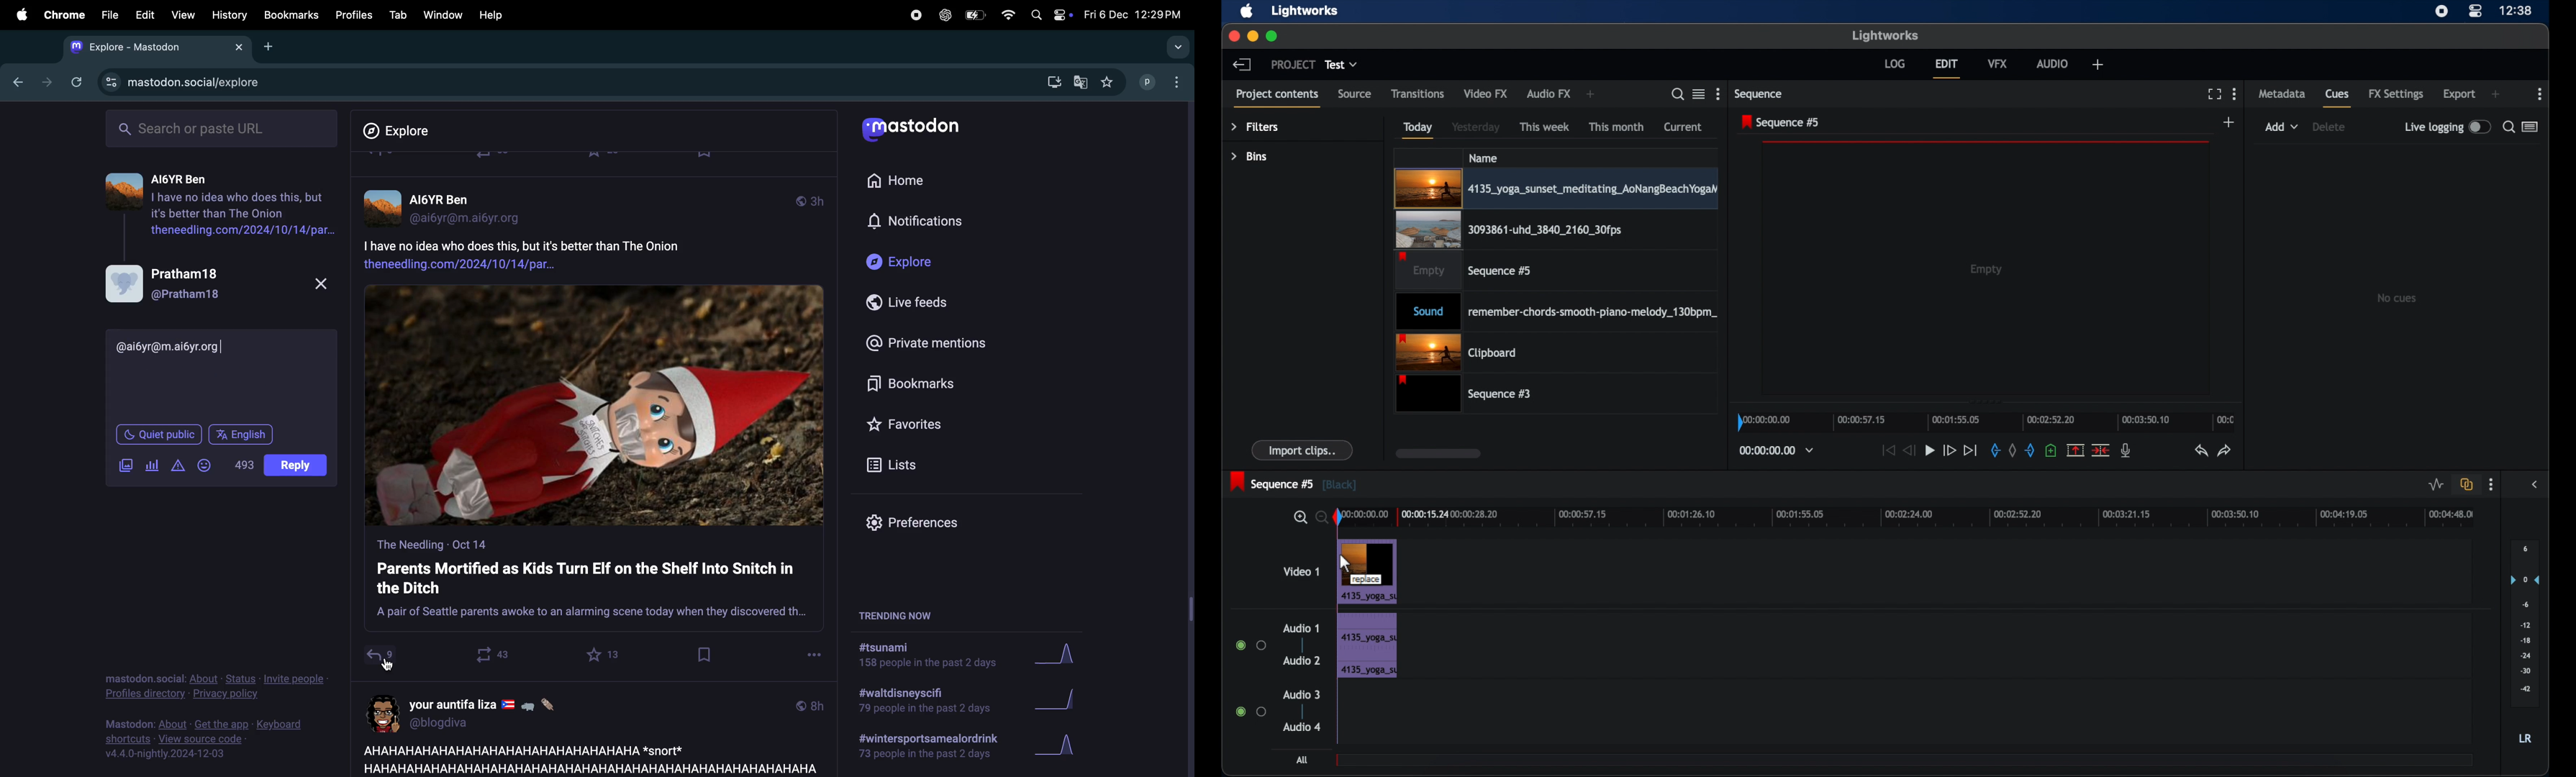  I want to click on favourite, so click(605, 654).